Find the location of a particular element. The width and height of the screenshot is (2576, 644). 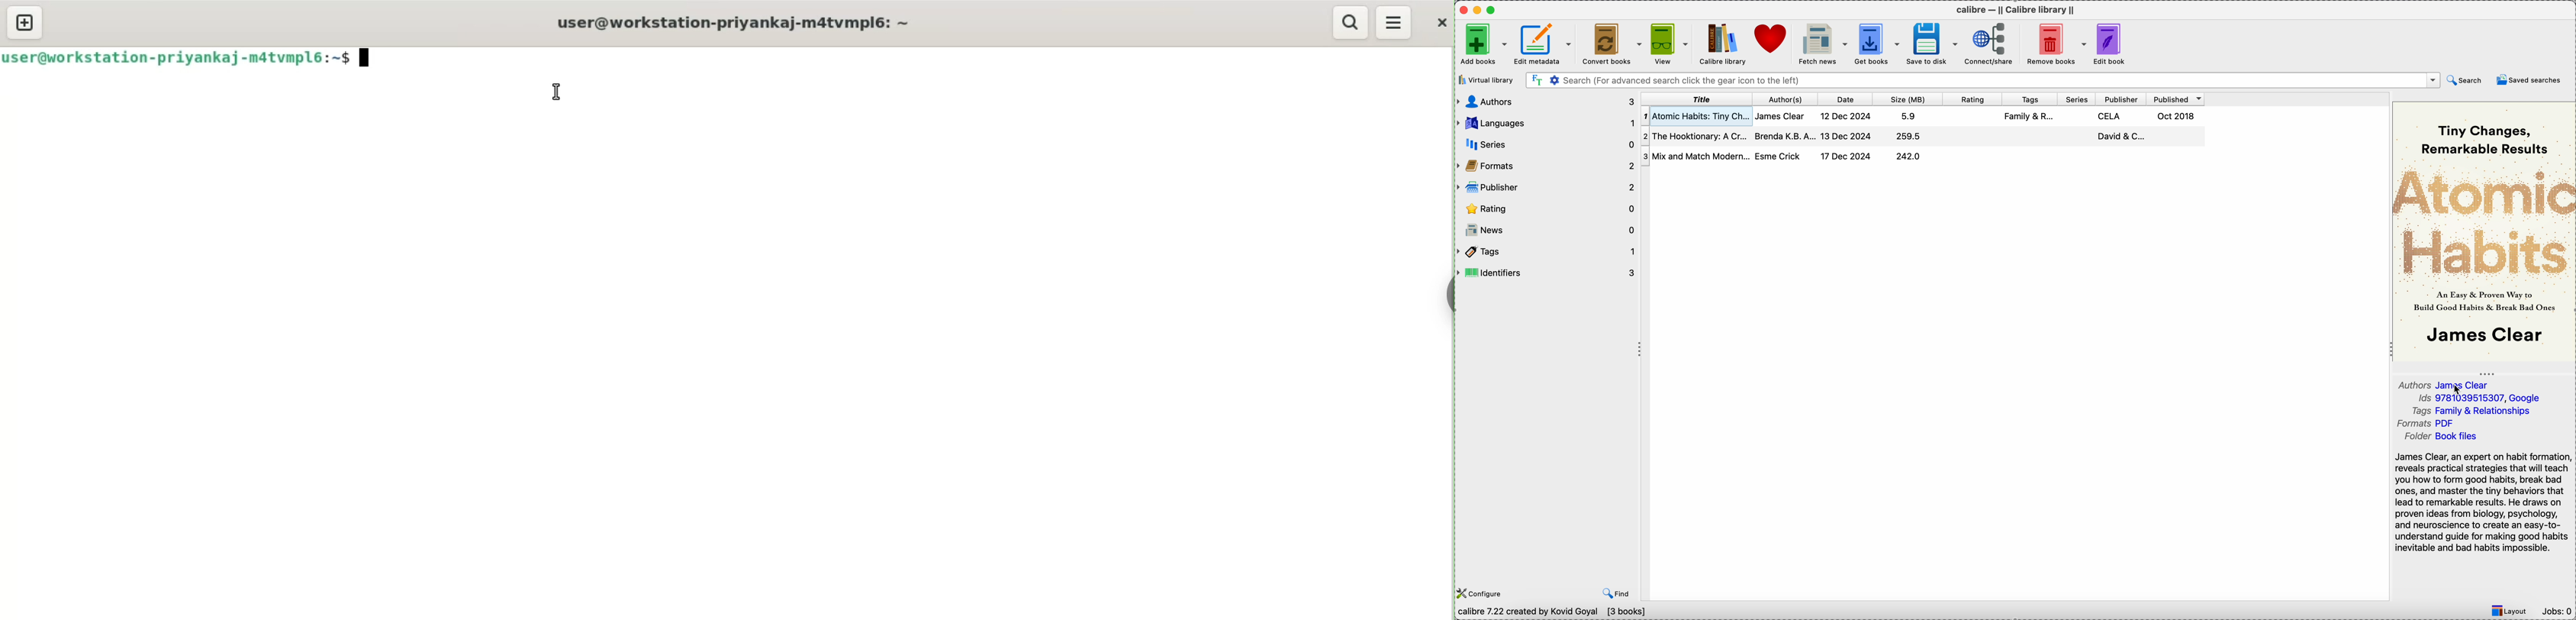

fetch news is located at coordinates (1822, 45).